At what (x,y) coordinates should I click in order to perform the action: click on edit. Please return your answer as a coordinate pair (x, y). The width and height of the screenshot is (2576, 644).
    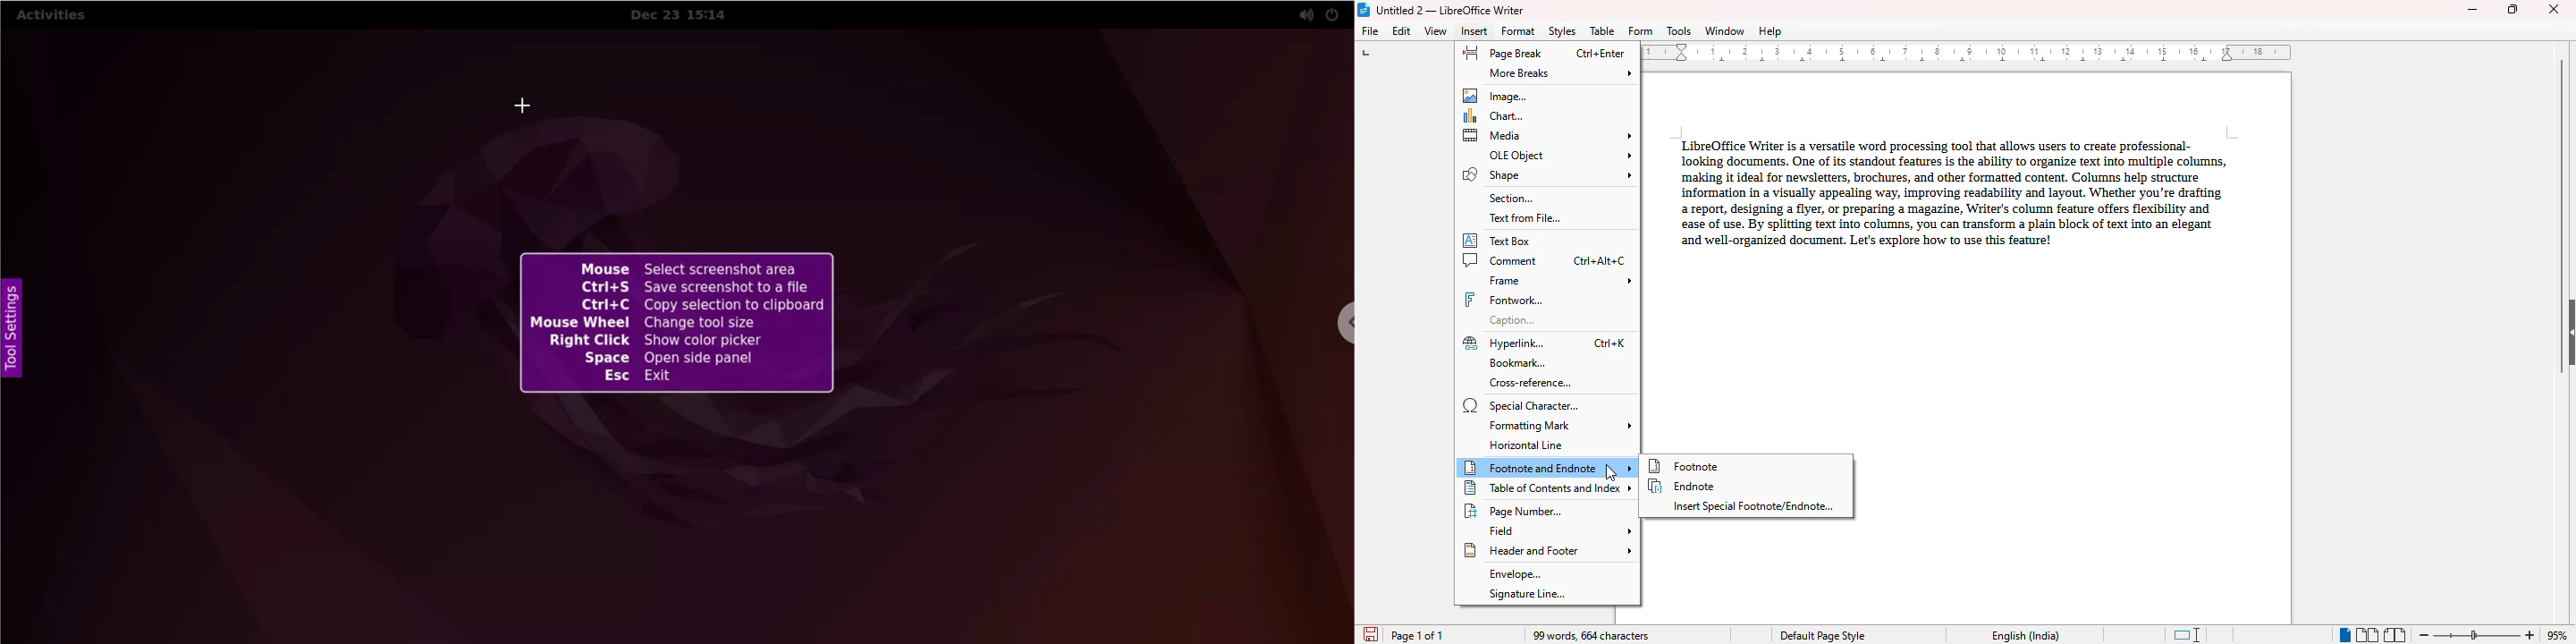
    Looking at the image, I should click on (1403, 30).